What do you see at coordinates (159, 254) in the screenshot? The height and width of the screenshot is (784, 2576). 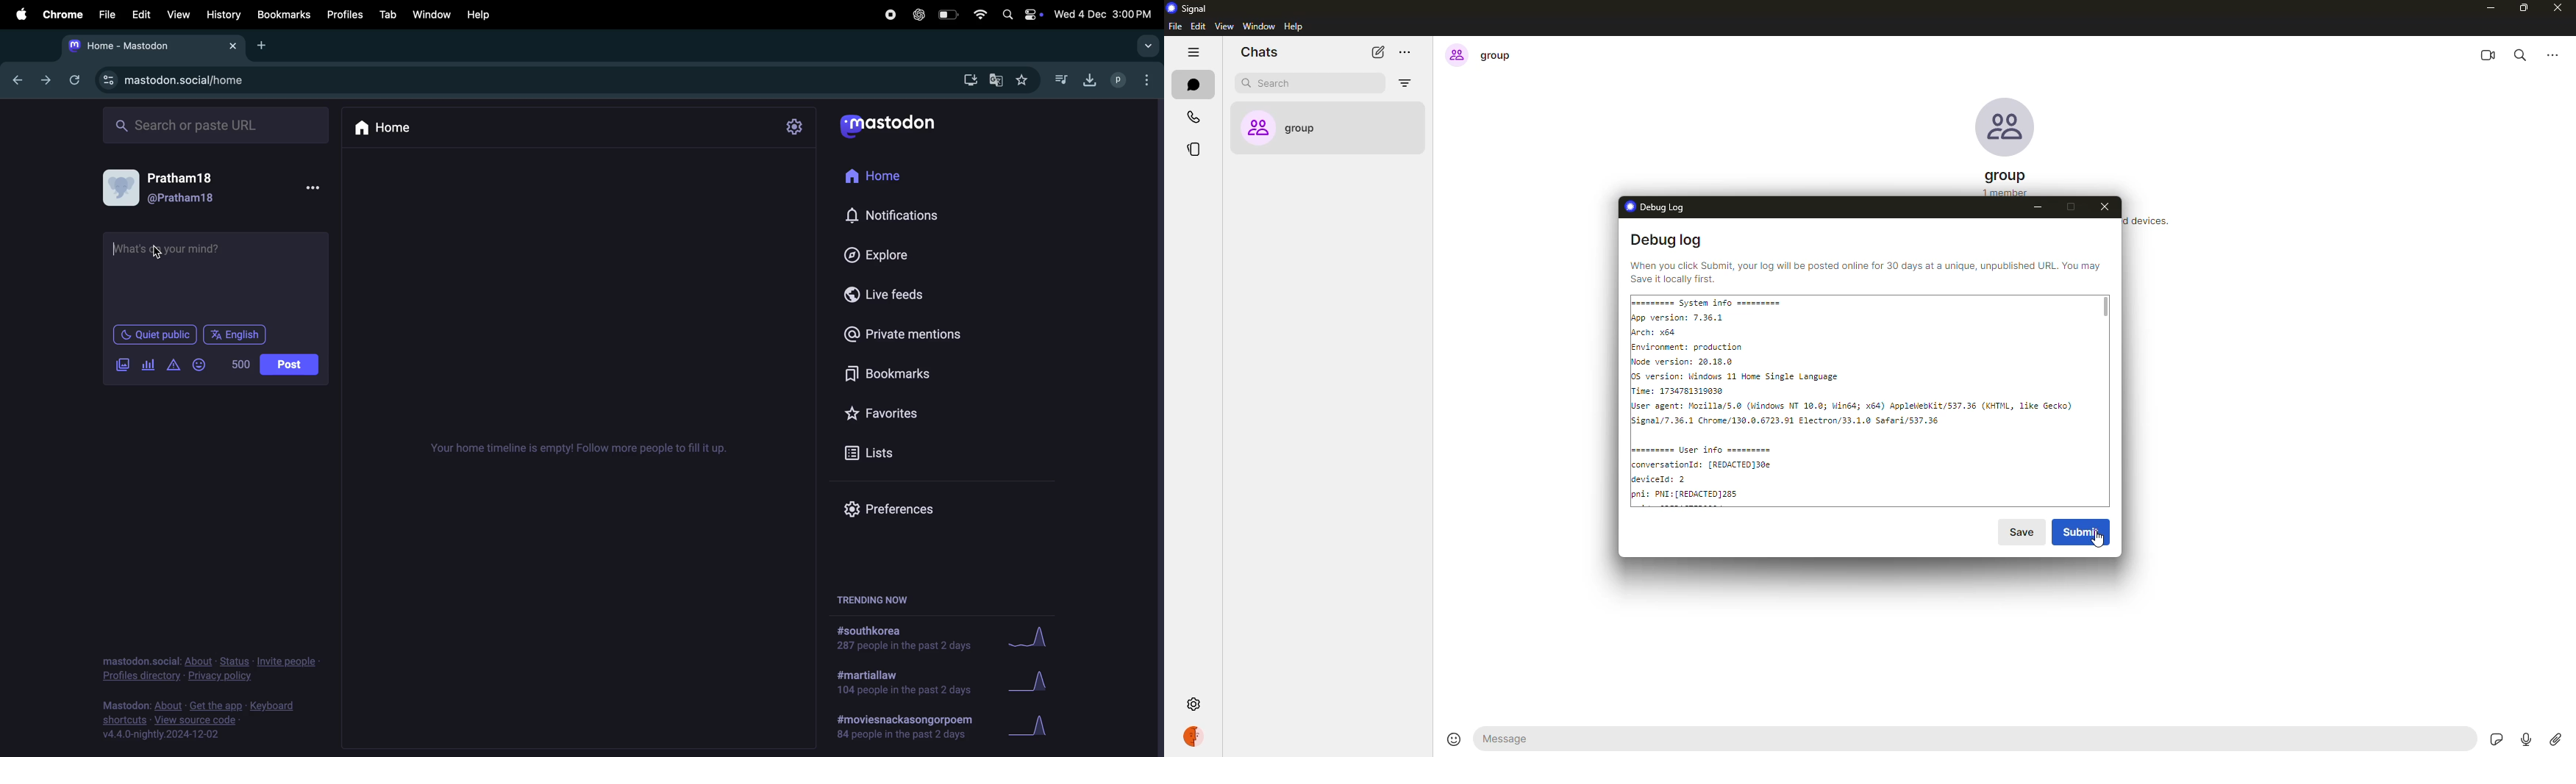 I see `cursor` at bounding box center [159, 254].